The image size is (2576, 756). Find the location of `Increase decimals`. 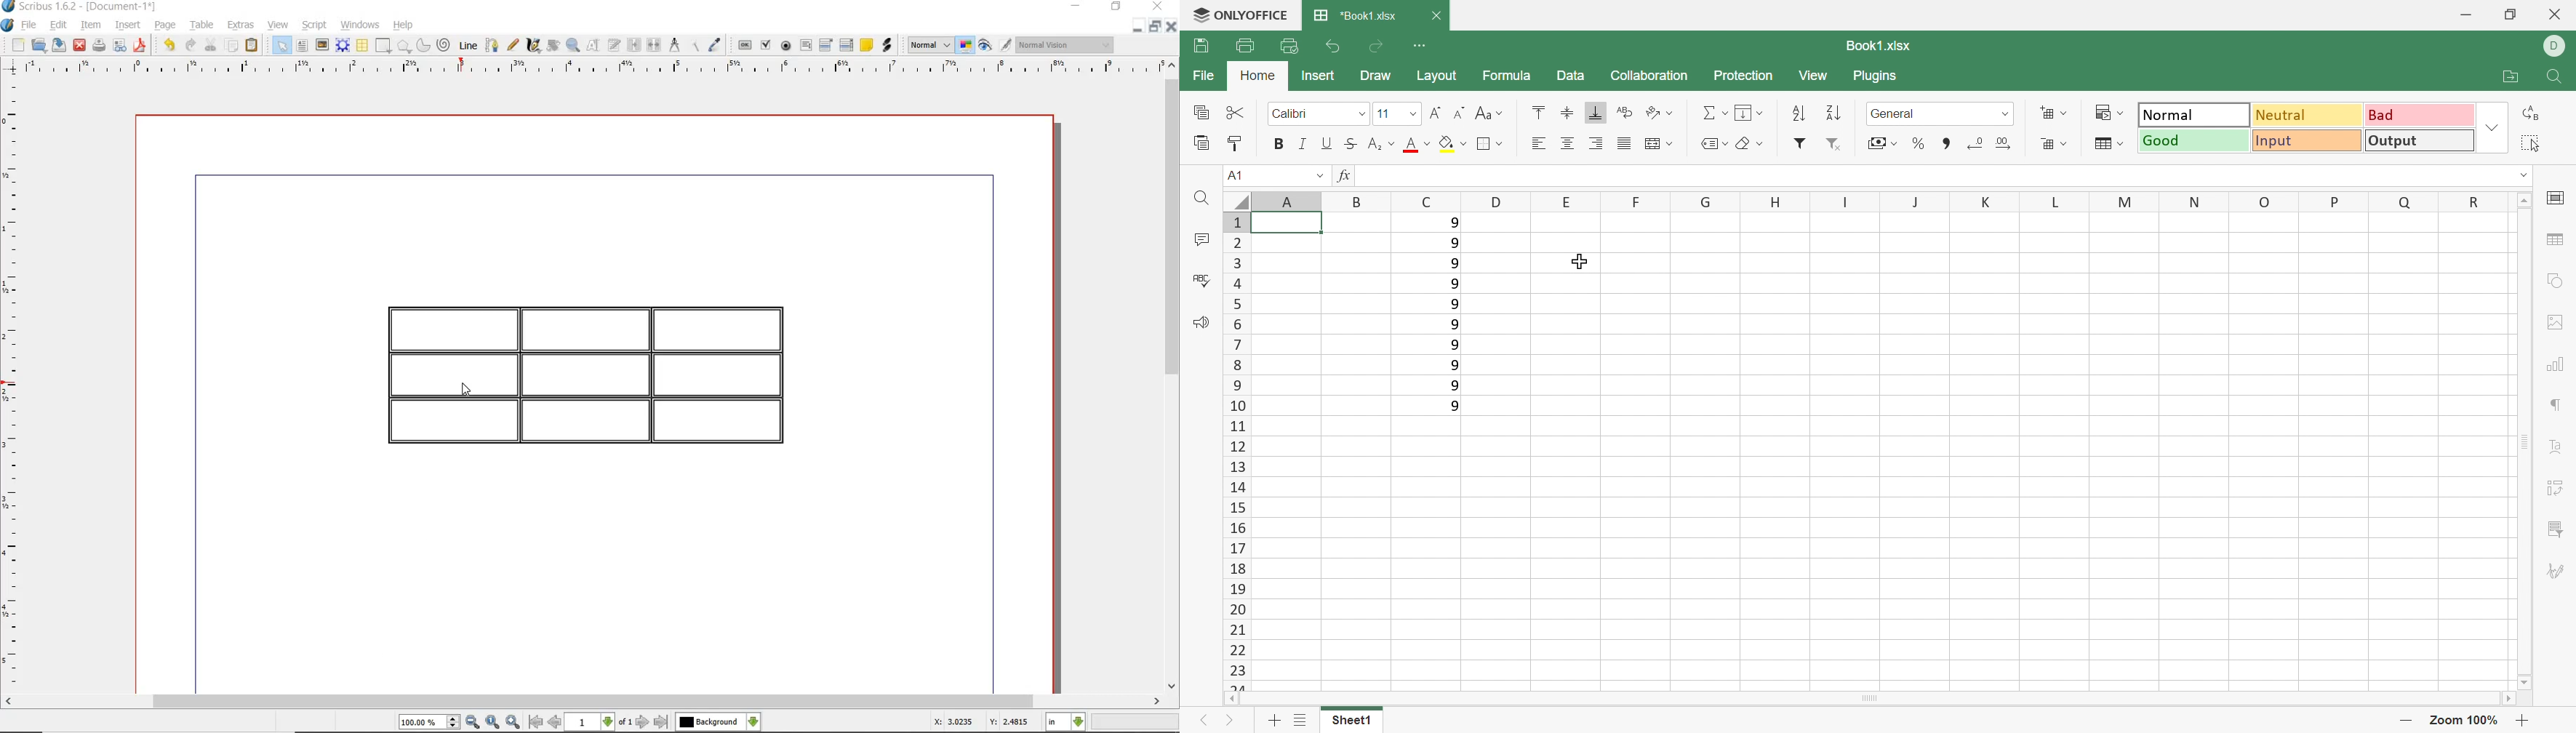

Increase decimals is located at coordinates (2008, 143).